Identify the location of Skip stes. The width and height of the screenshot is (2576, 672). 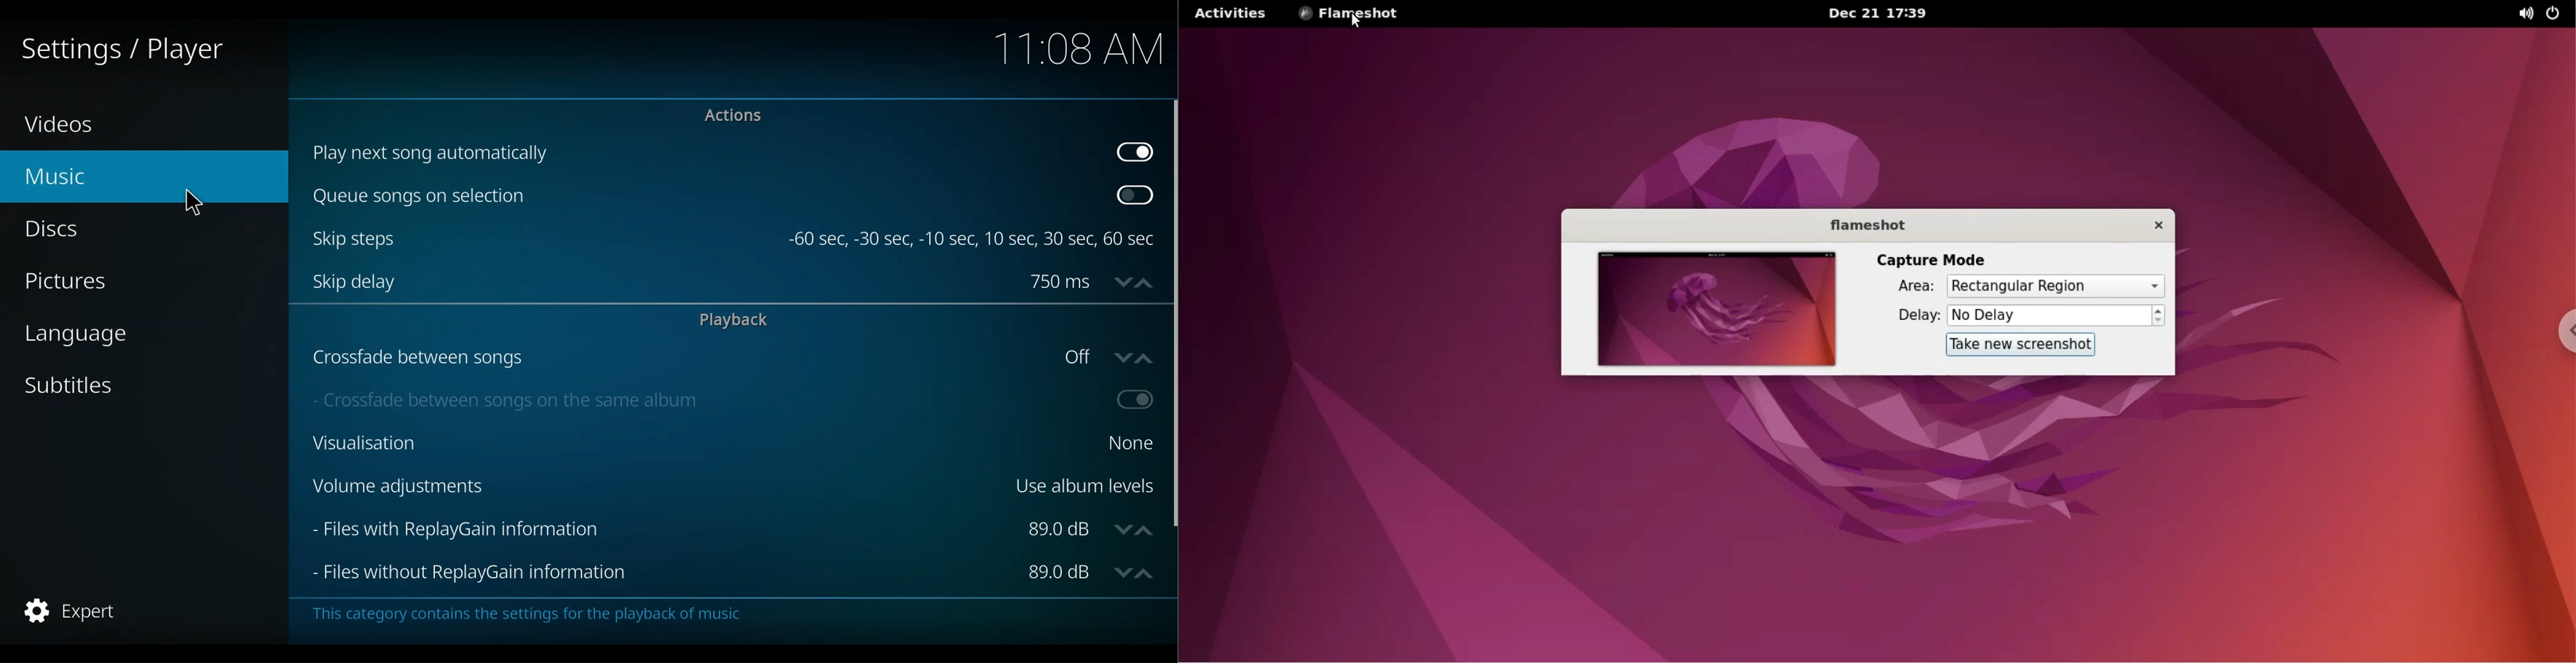
(546, 239).